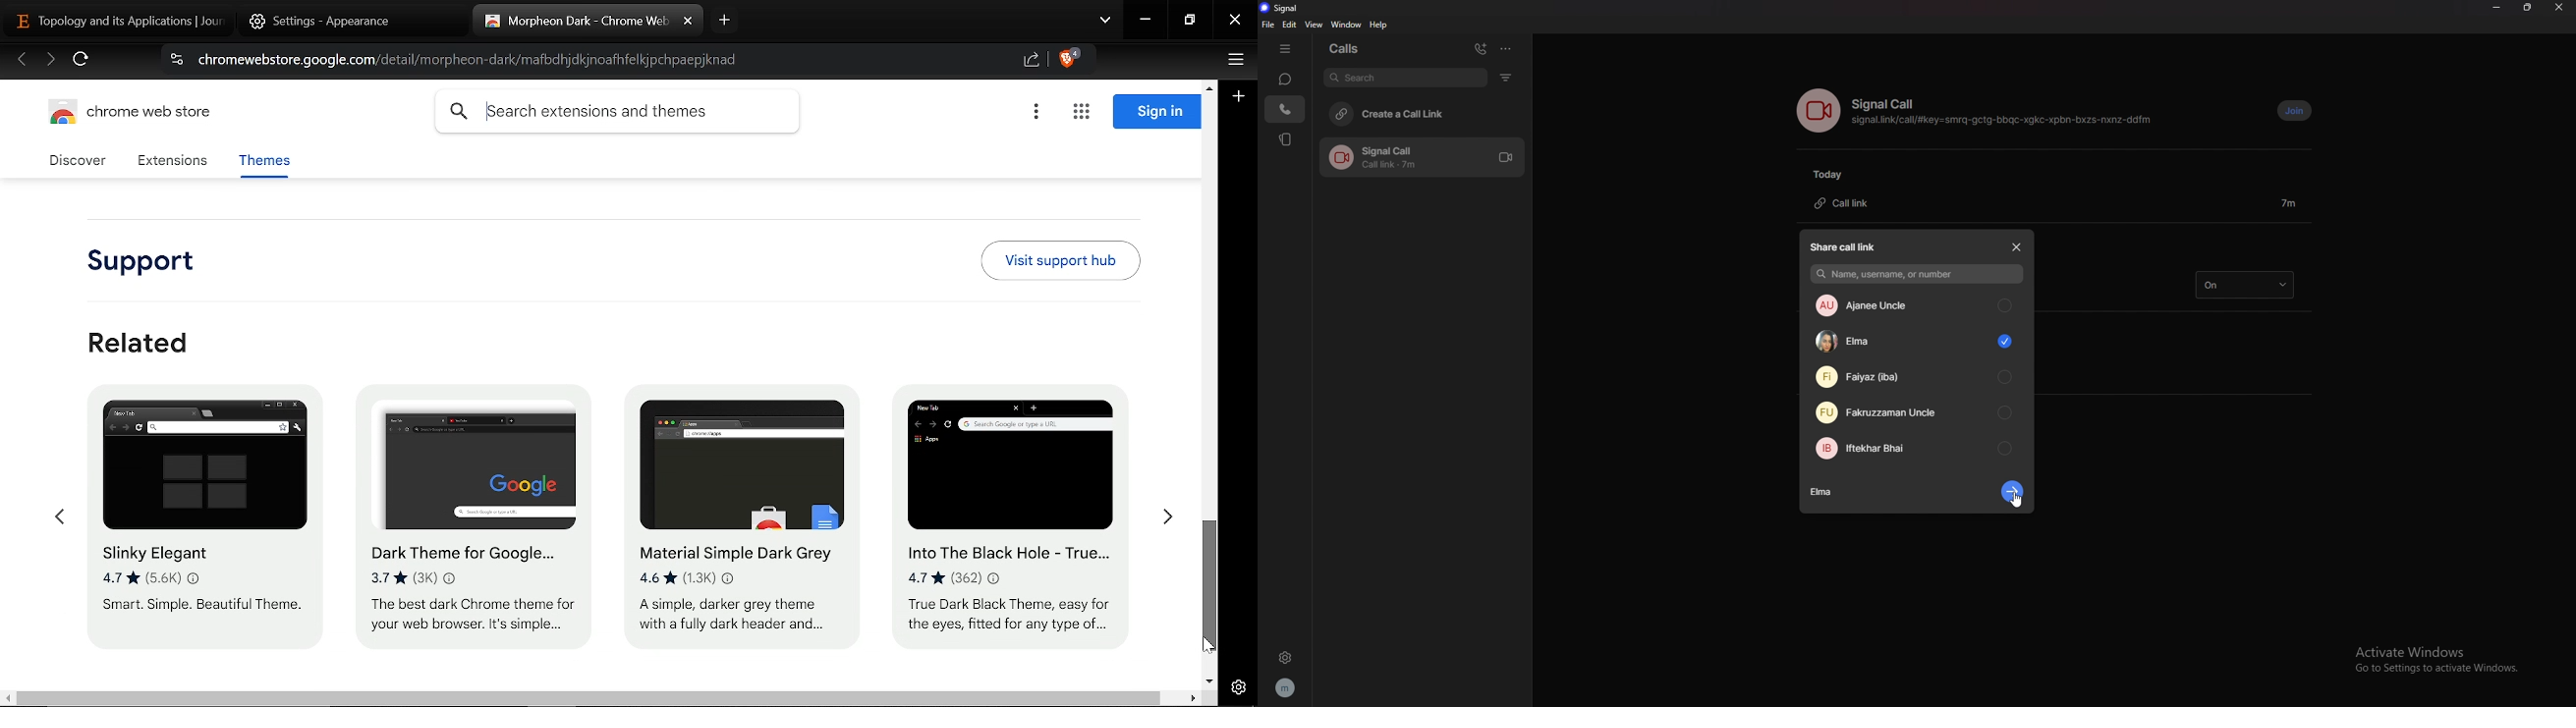 The height and width of the screenshot is (728, 2576). Describe the element at coordinates (1505, 78) in the screenshot. I see `filter` at that location.